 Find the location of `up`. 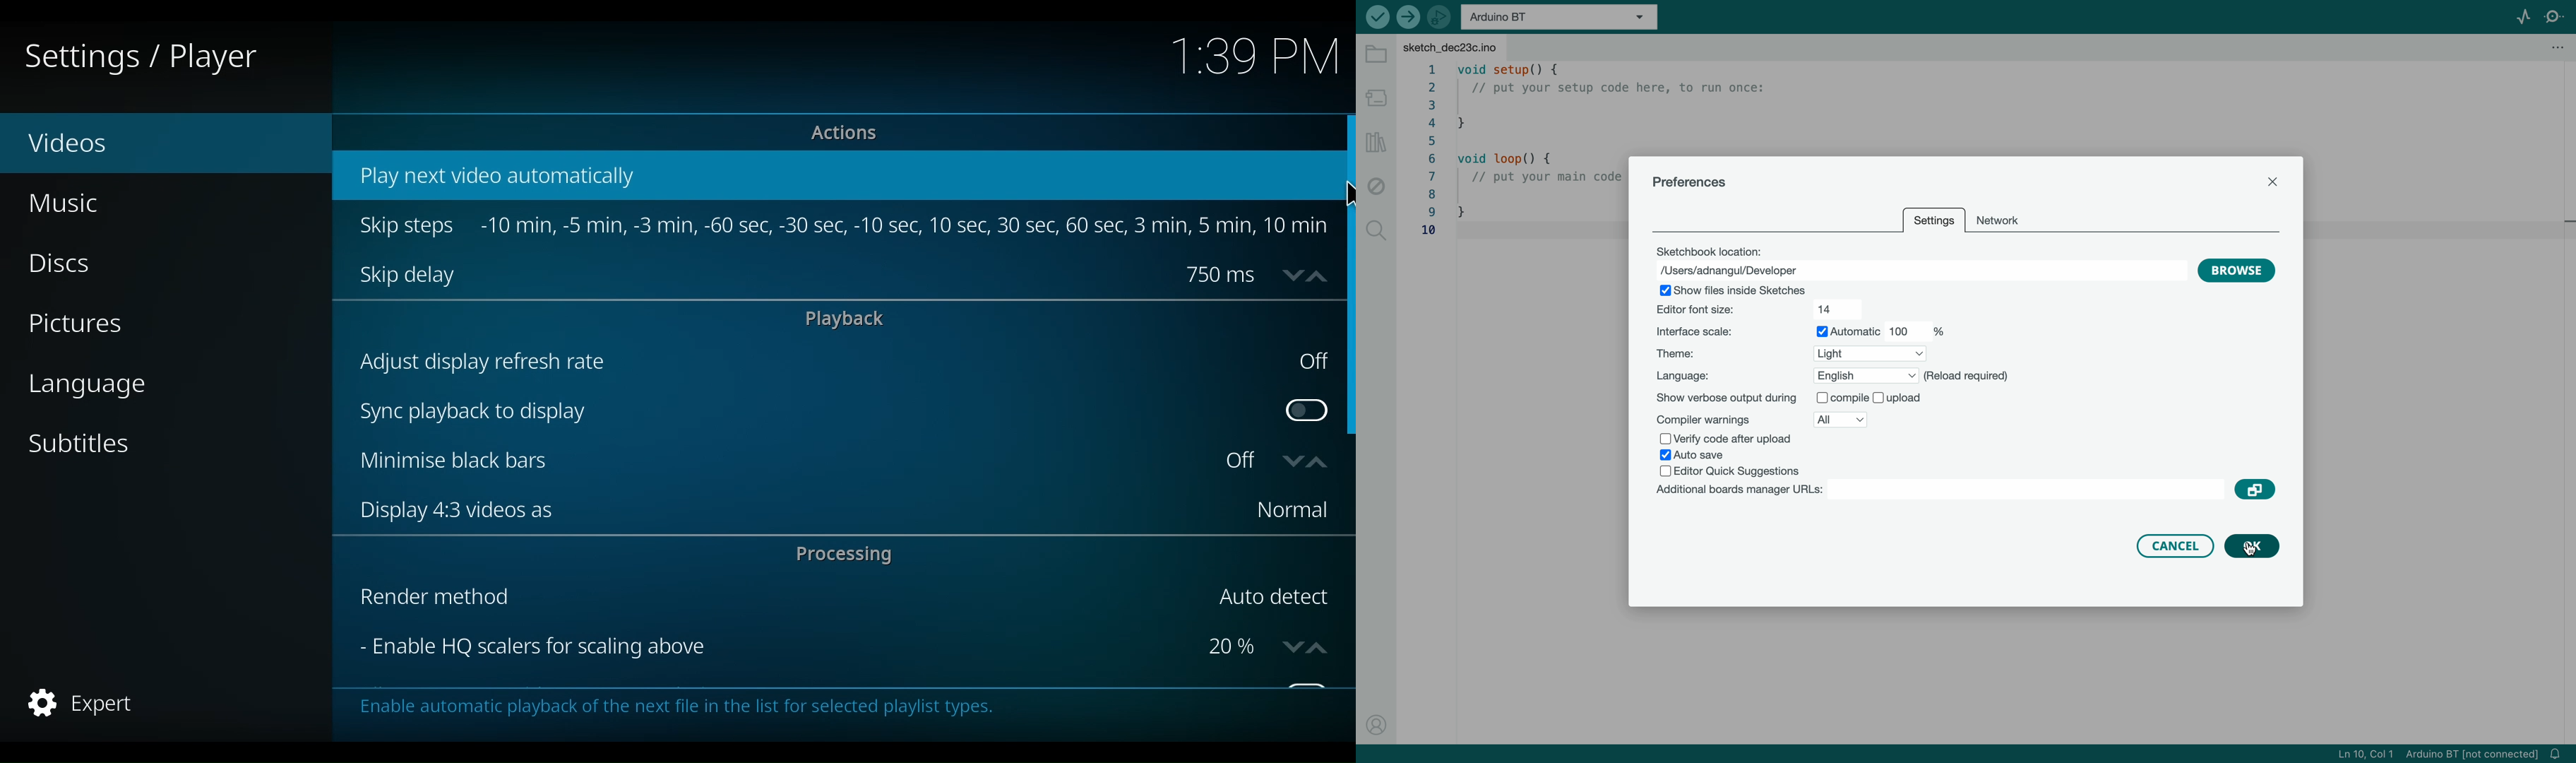

up is located at coordinates (1323, 275).